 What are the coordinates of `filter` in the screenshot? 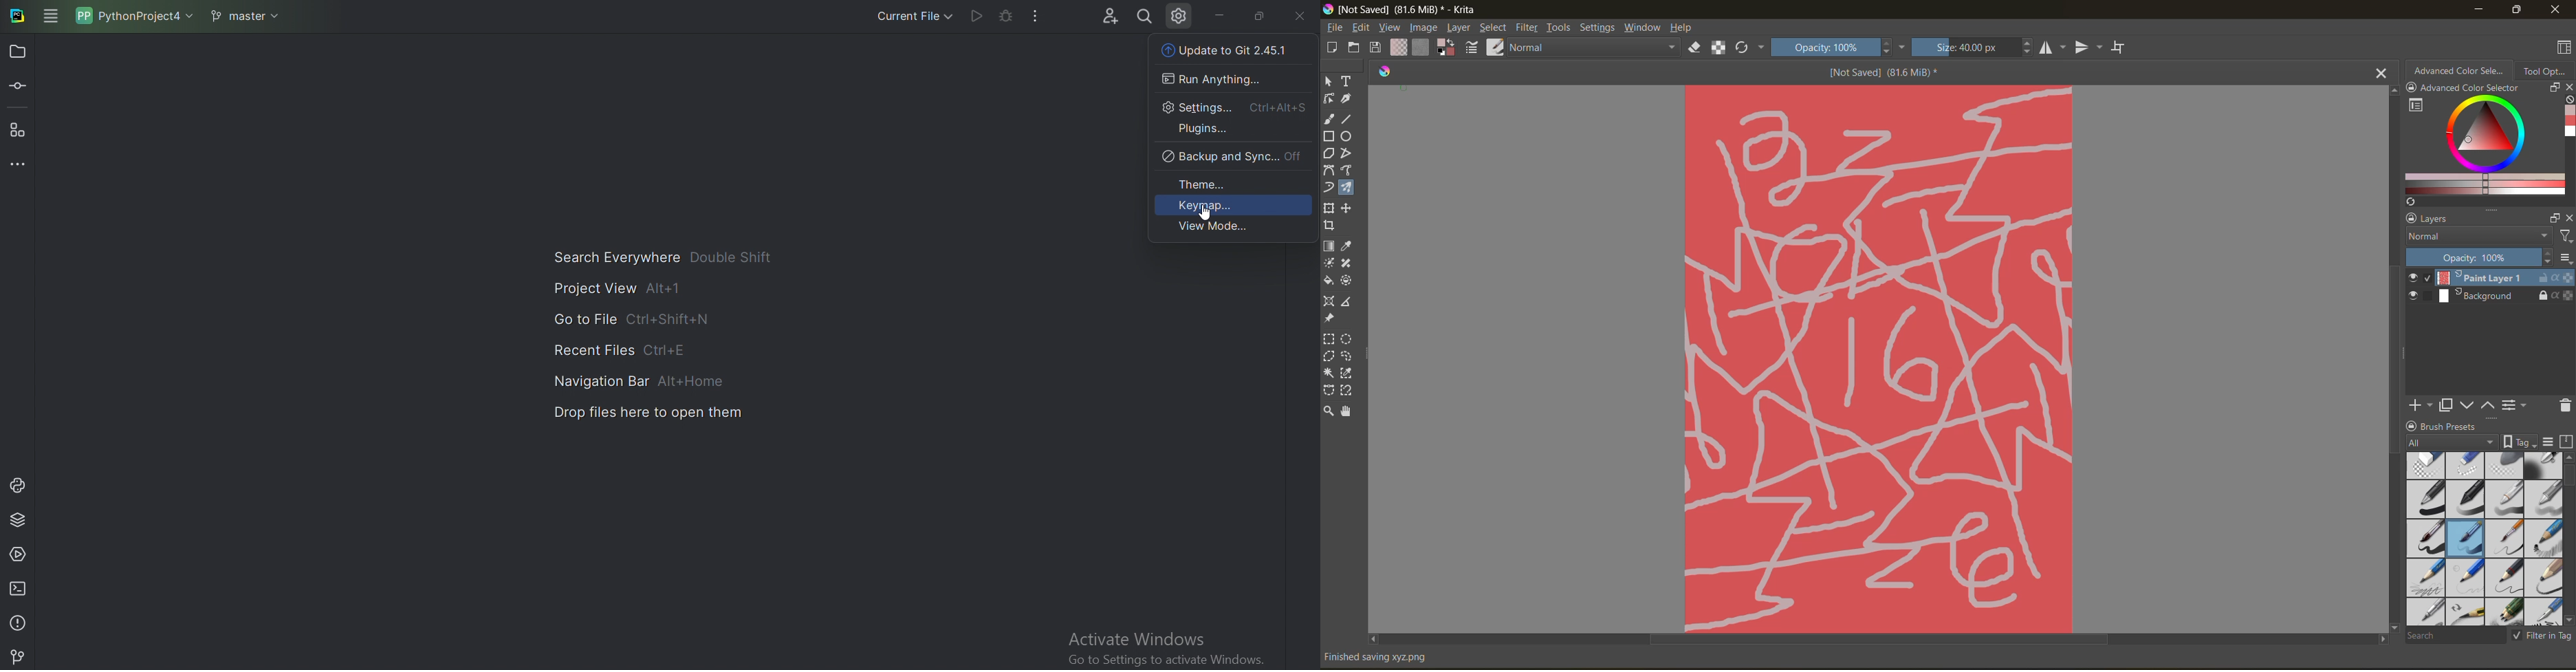 It's located at (1528, 29).